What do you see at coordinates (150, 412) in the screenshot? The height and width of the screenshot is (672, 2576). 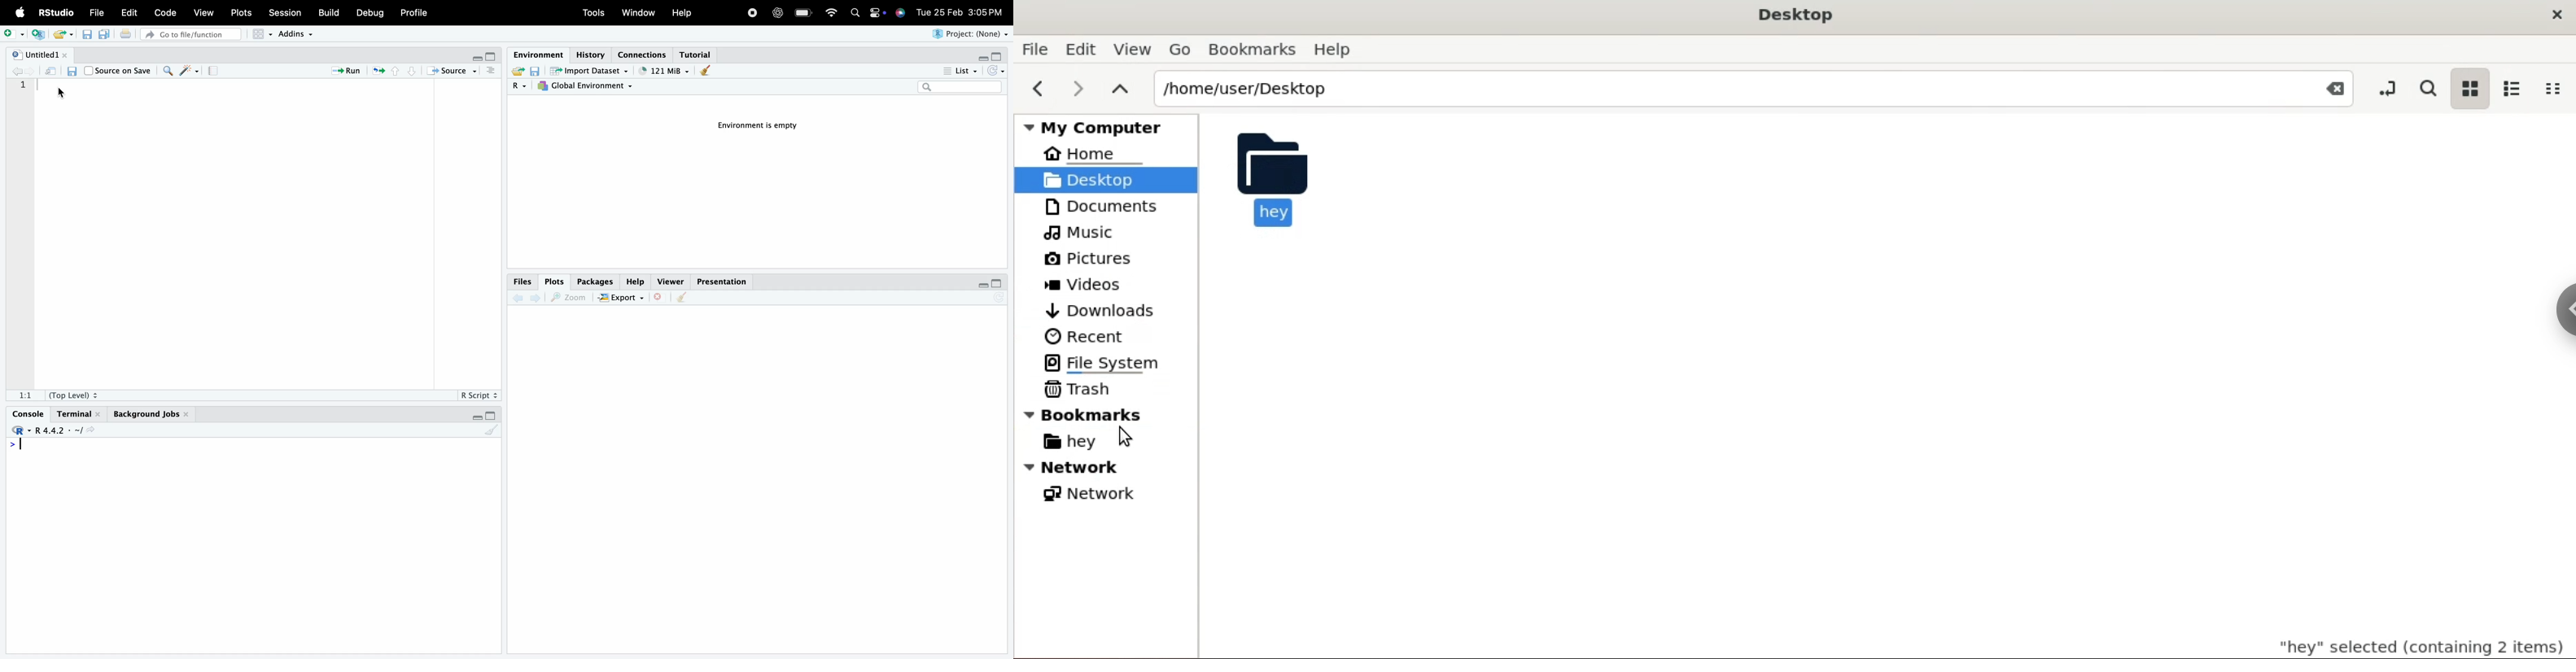 I see `Background Jobs` at bounding box center [150, 412].